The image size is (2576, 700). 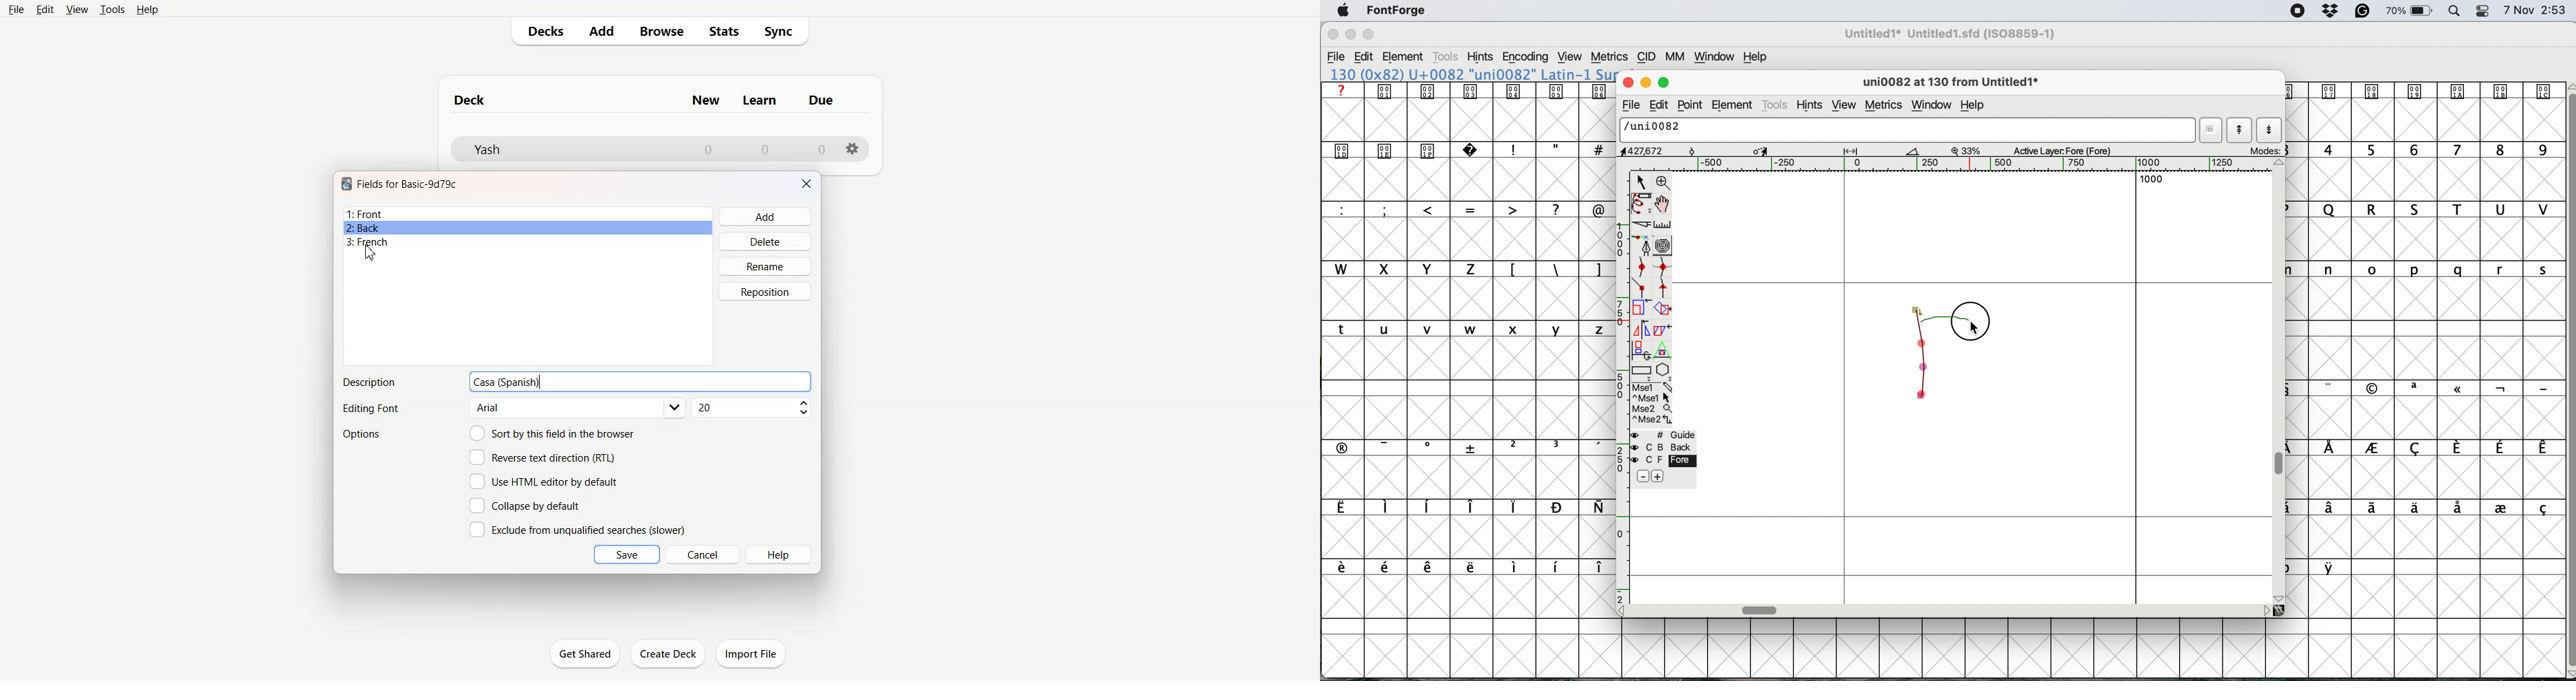 I want to click on add a curve point horizontally or vertically, so click(x=1666, y=270).